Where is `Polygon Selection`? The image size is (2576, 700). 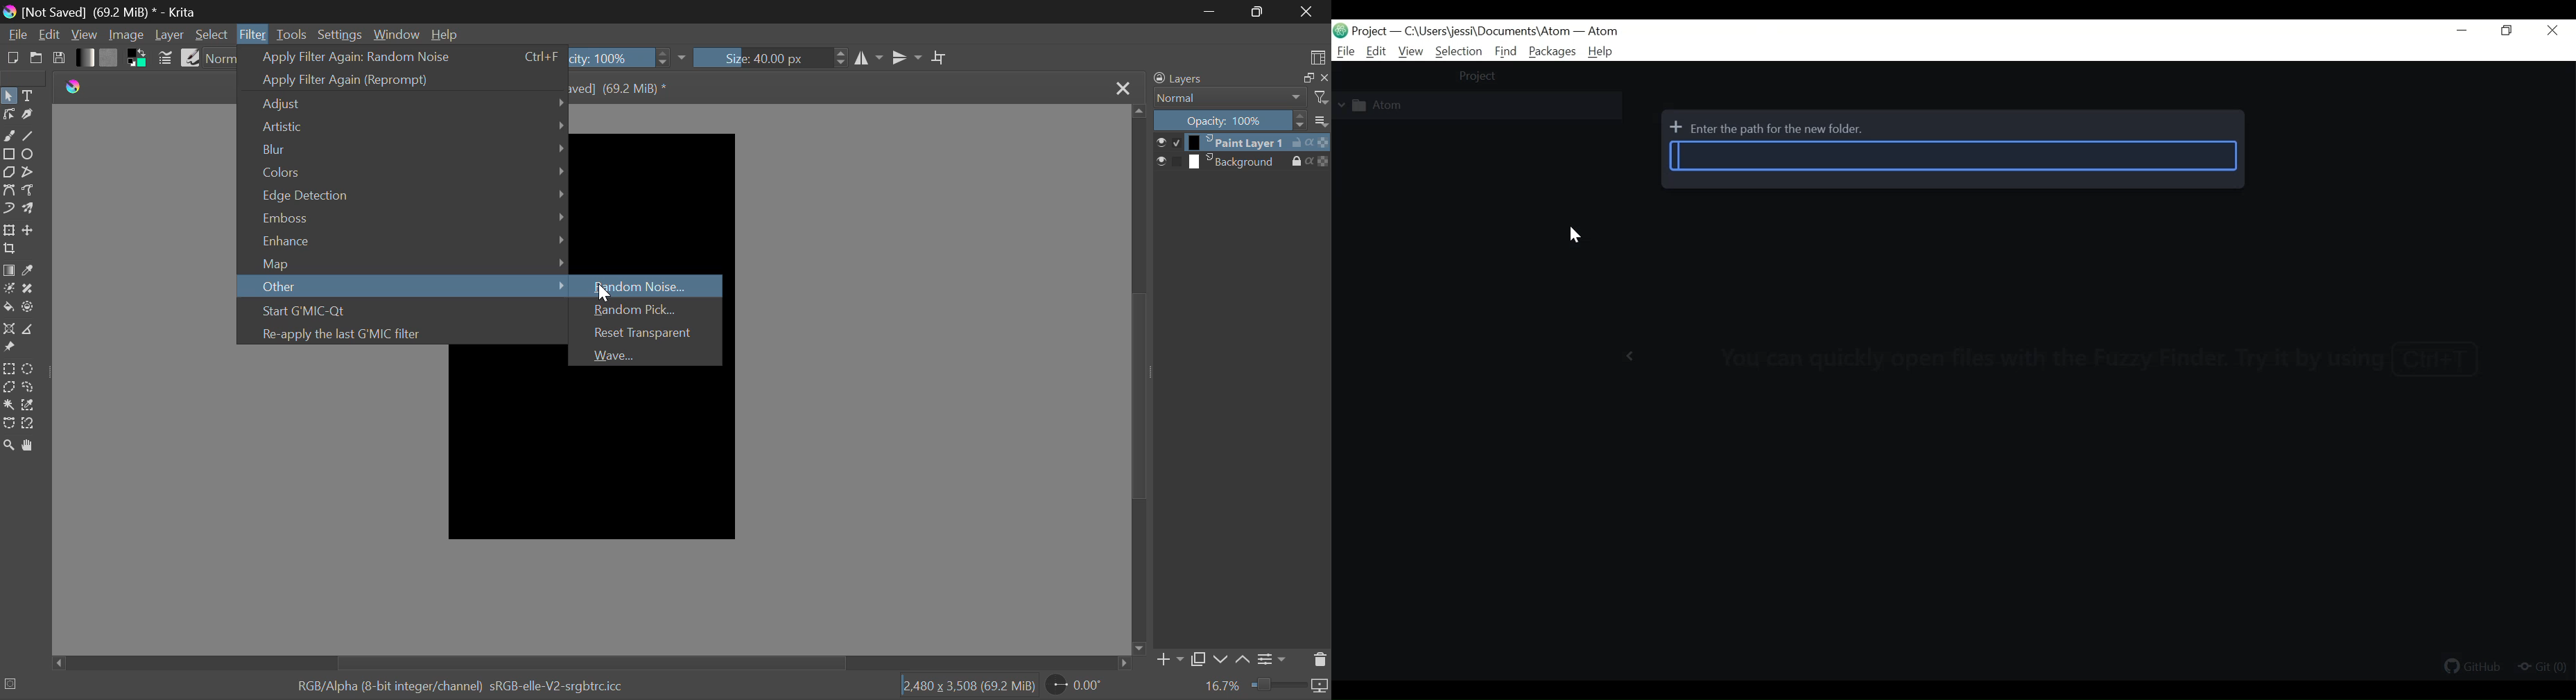 Polygon Selection is located at coordinates (8, 387).